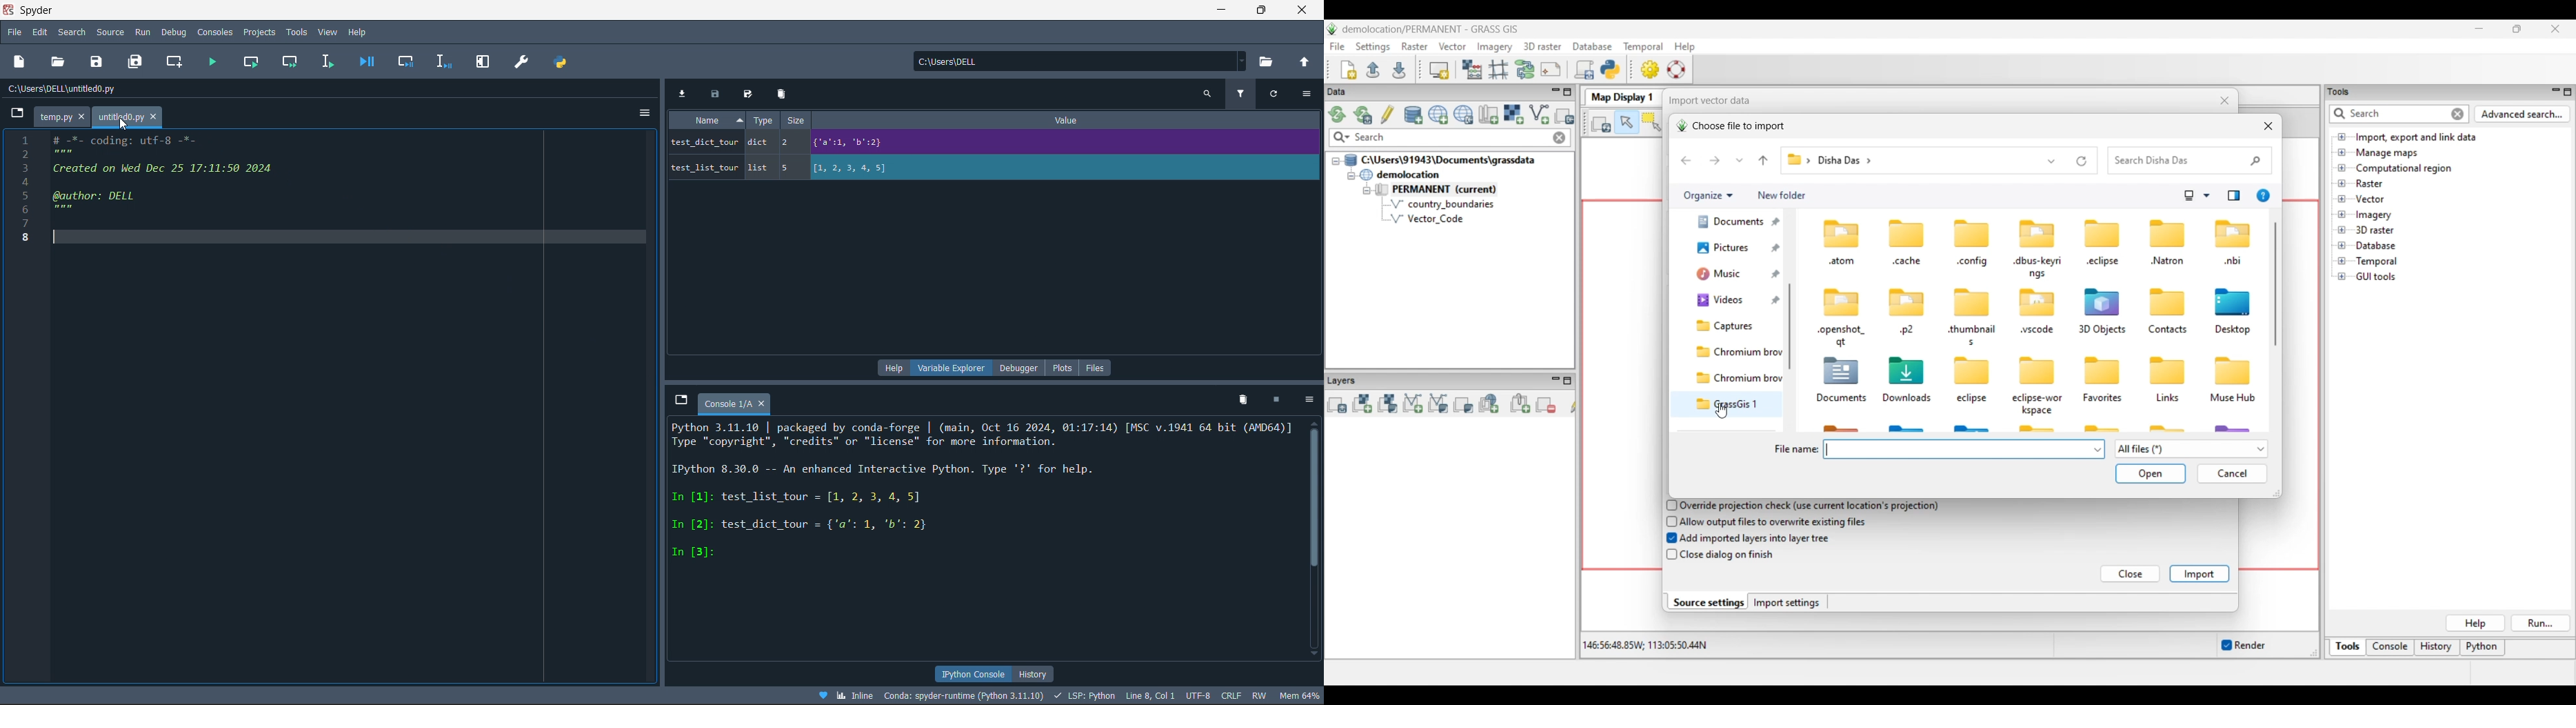  What do you see at coordinates (927, 143) in the screenshot?
I see `| test_dict tour dict 2 {'a':1, 'b':2}` at bounding box center [927, 143].